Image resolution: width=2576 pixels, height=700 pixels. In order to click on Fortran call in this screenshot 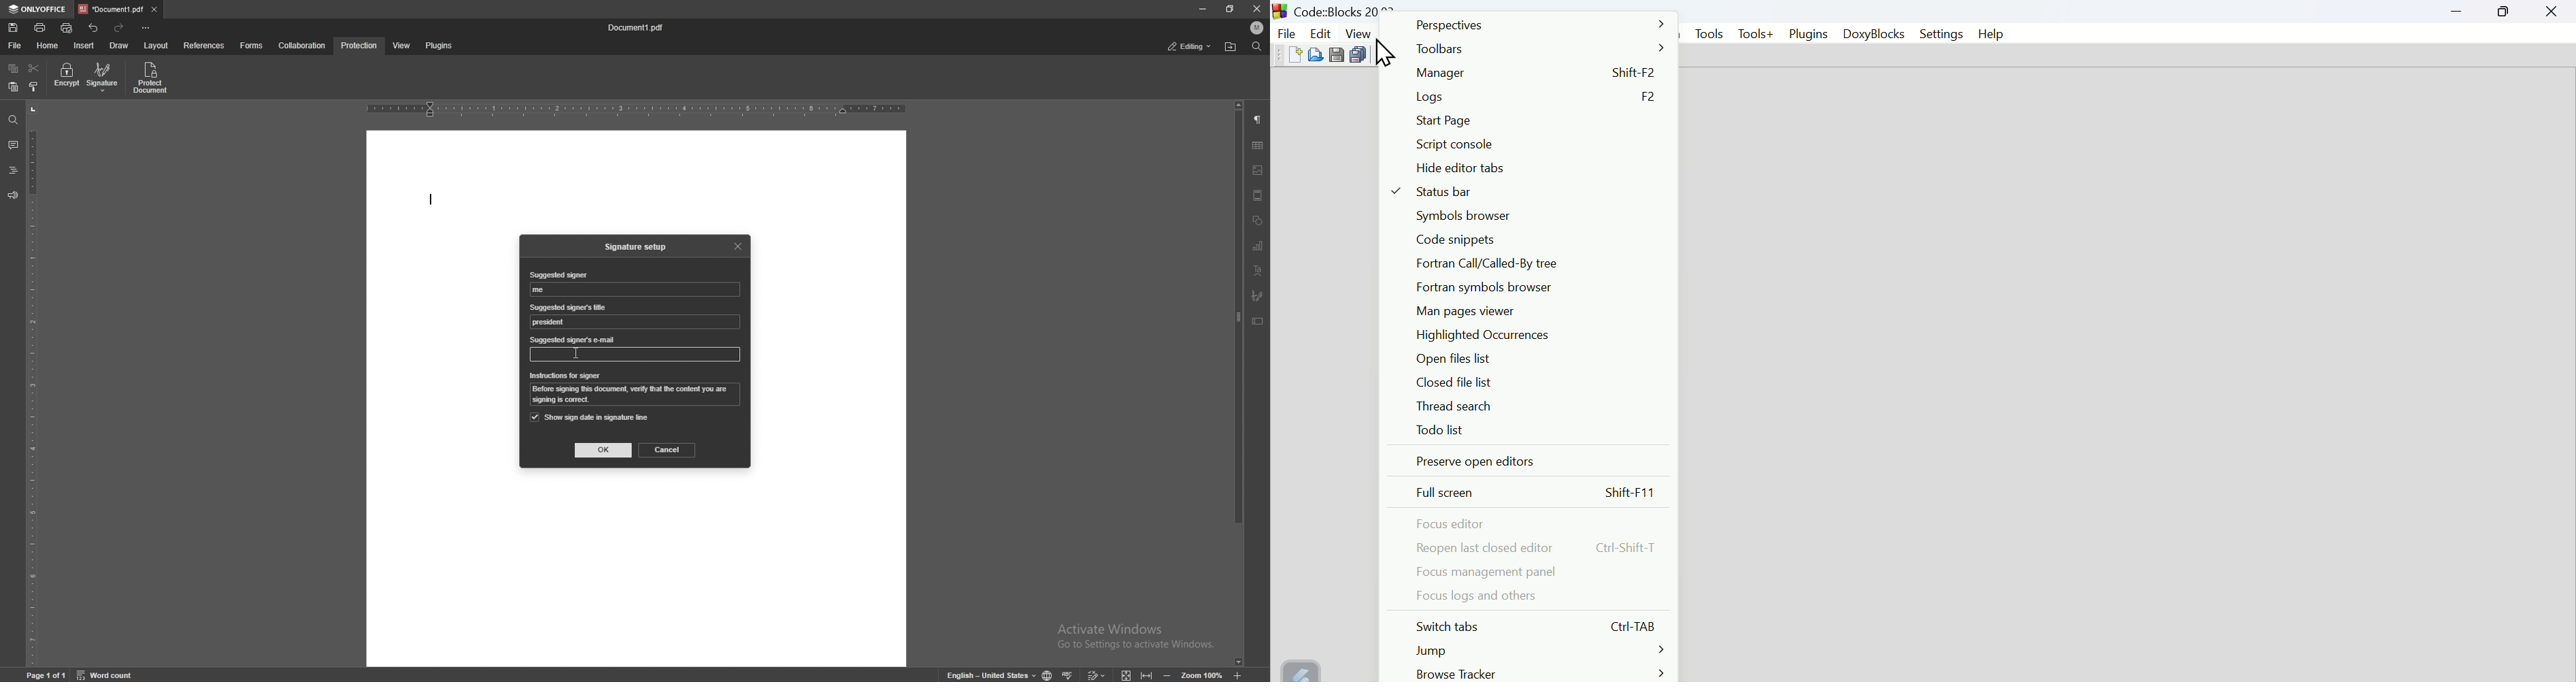, I will do `click(1501, 263)`.